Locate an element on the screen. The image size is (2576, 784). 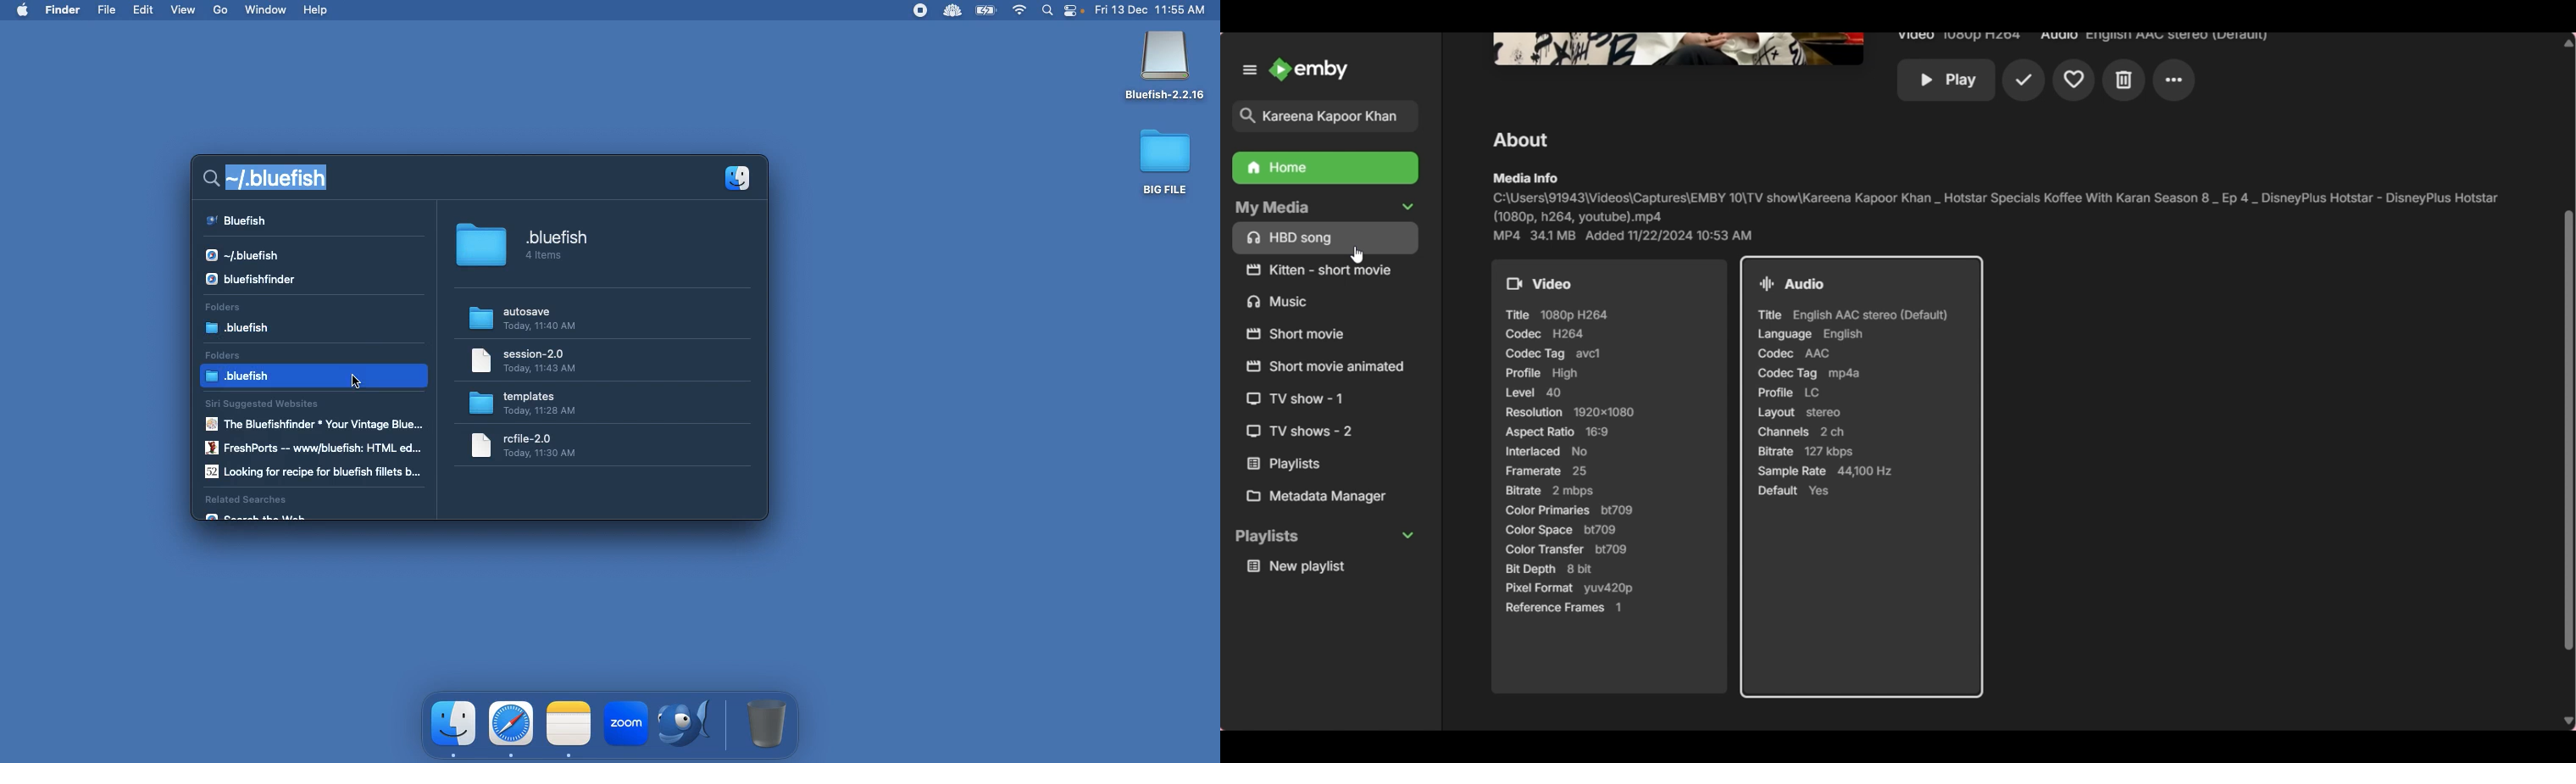
Page moved down to view complete details of tv show is located at coordinates (1993, 415).